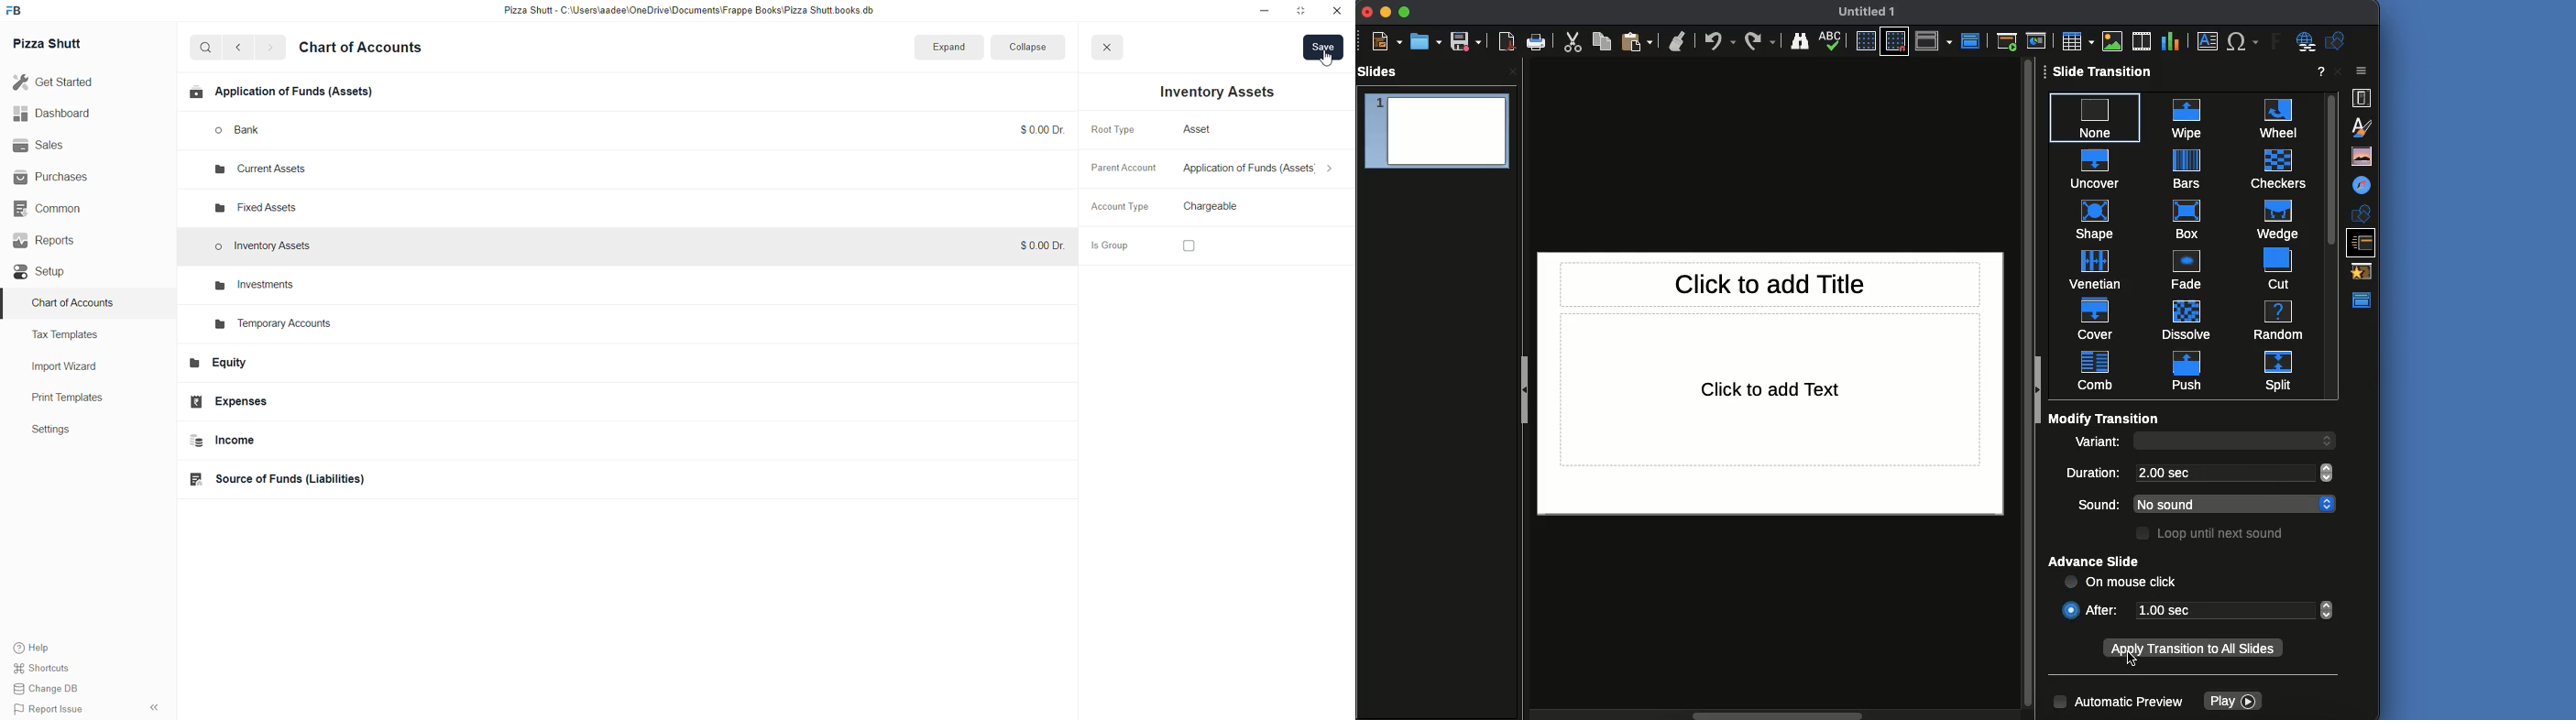 The image size is (2576, 728). What do you see at coordinates (2104, 418) in the screenshot?
I see `Modify transition` at bounding box center [2104, 418].